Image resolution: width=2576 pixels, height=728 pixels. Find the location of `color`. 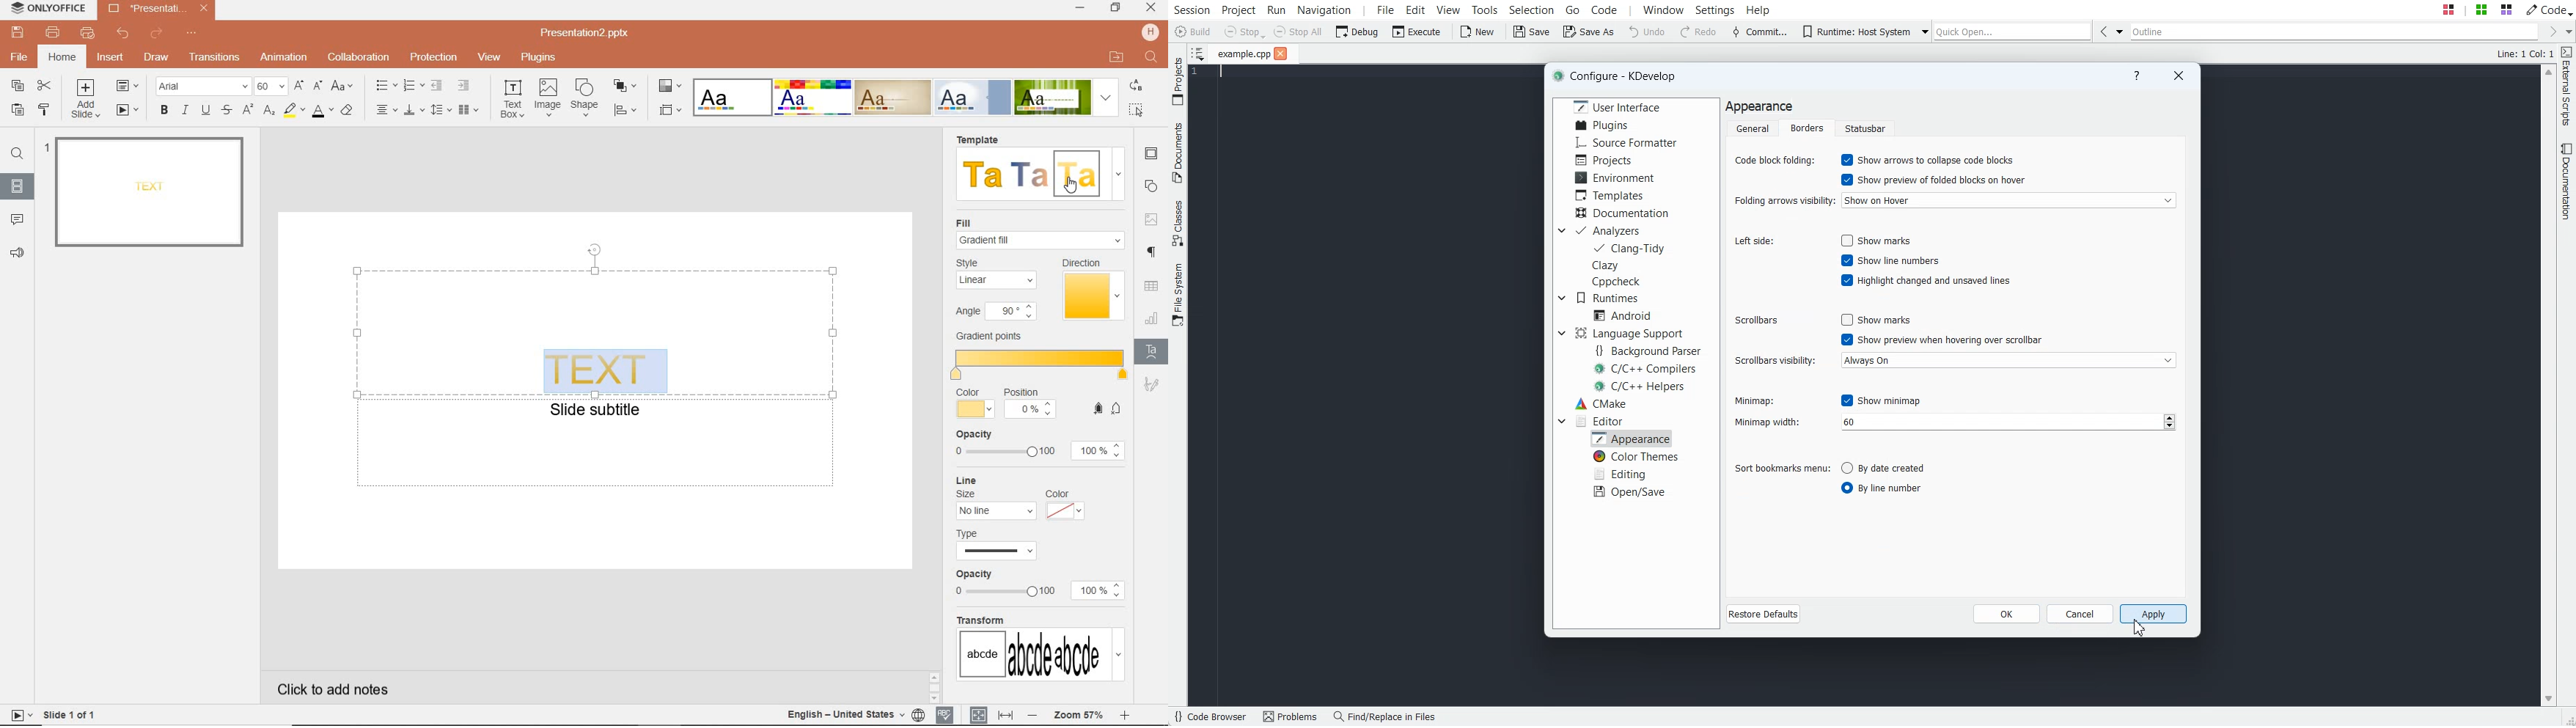

color is located at coordinates (1063, 503).